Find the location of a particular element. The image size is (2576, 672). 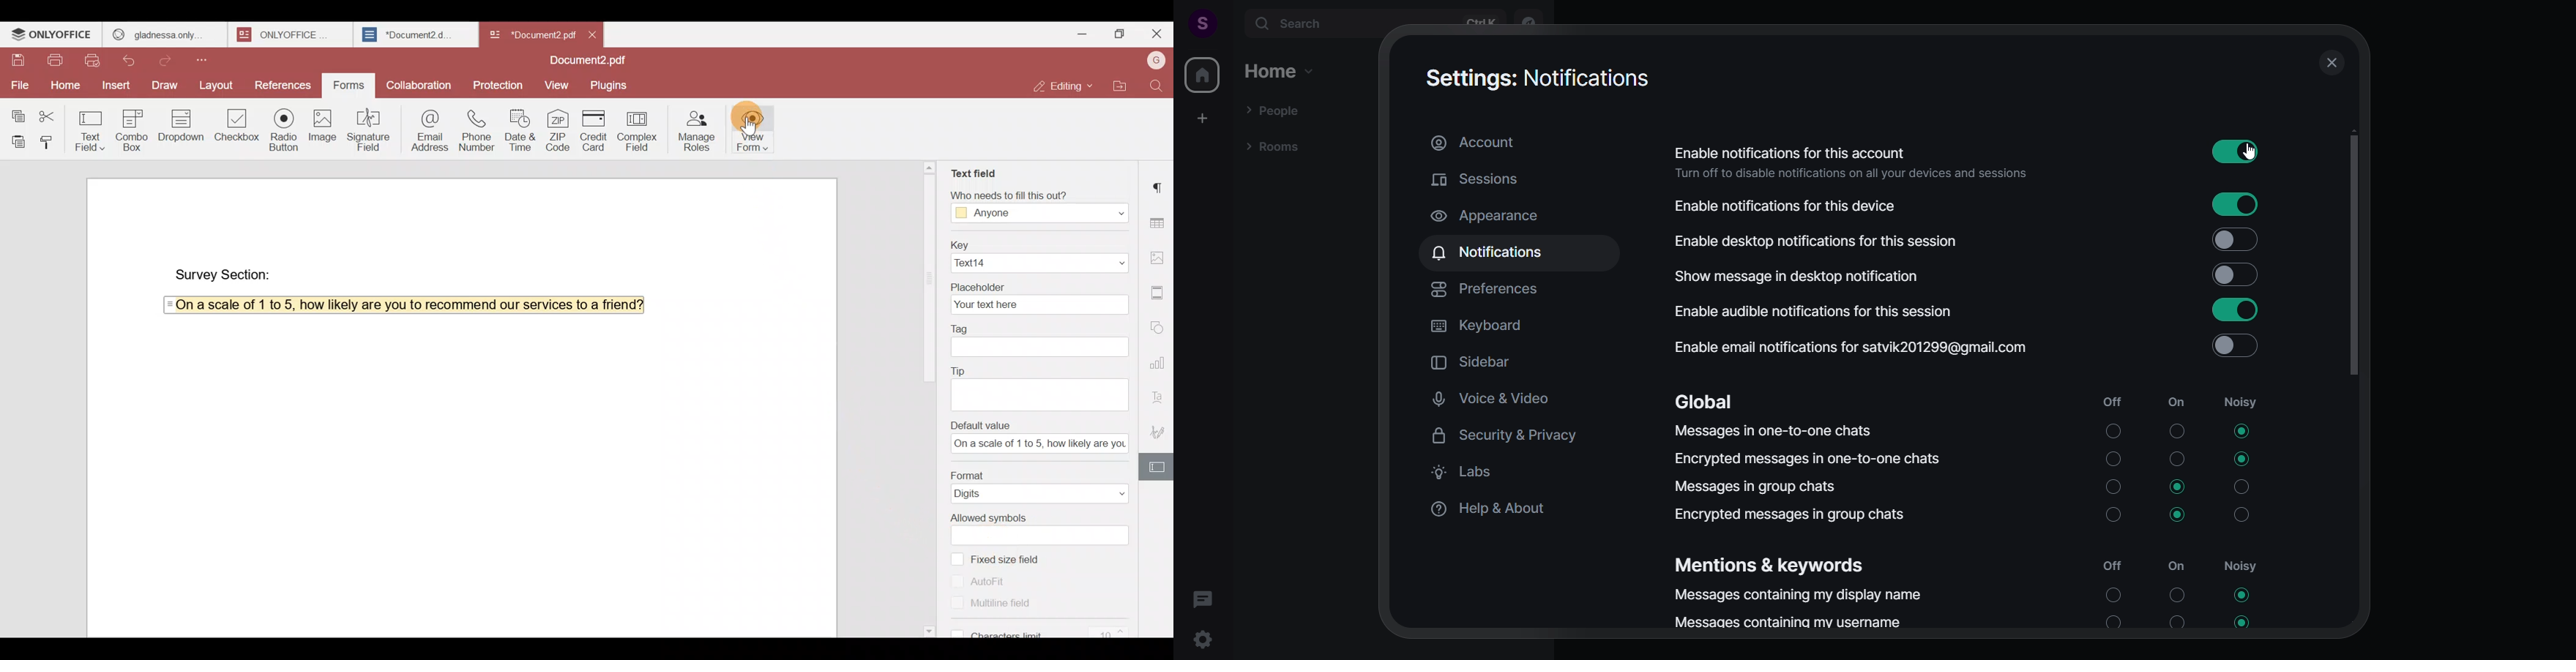

notification is located at coordinates (1493, 252).